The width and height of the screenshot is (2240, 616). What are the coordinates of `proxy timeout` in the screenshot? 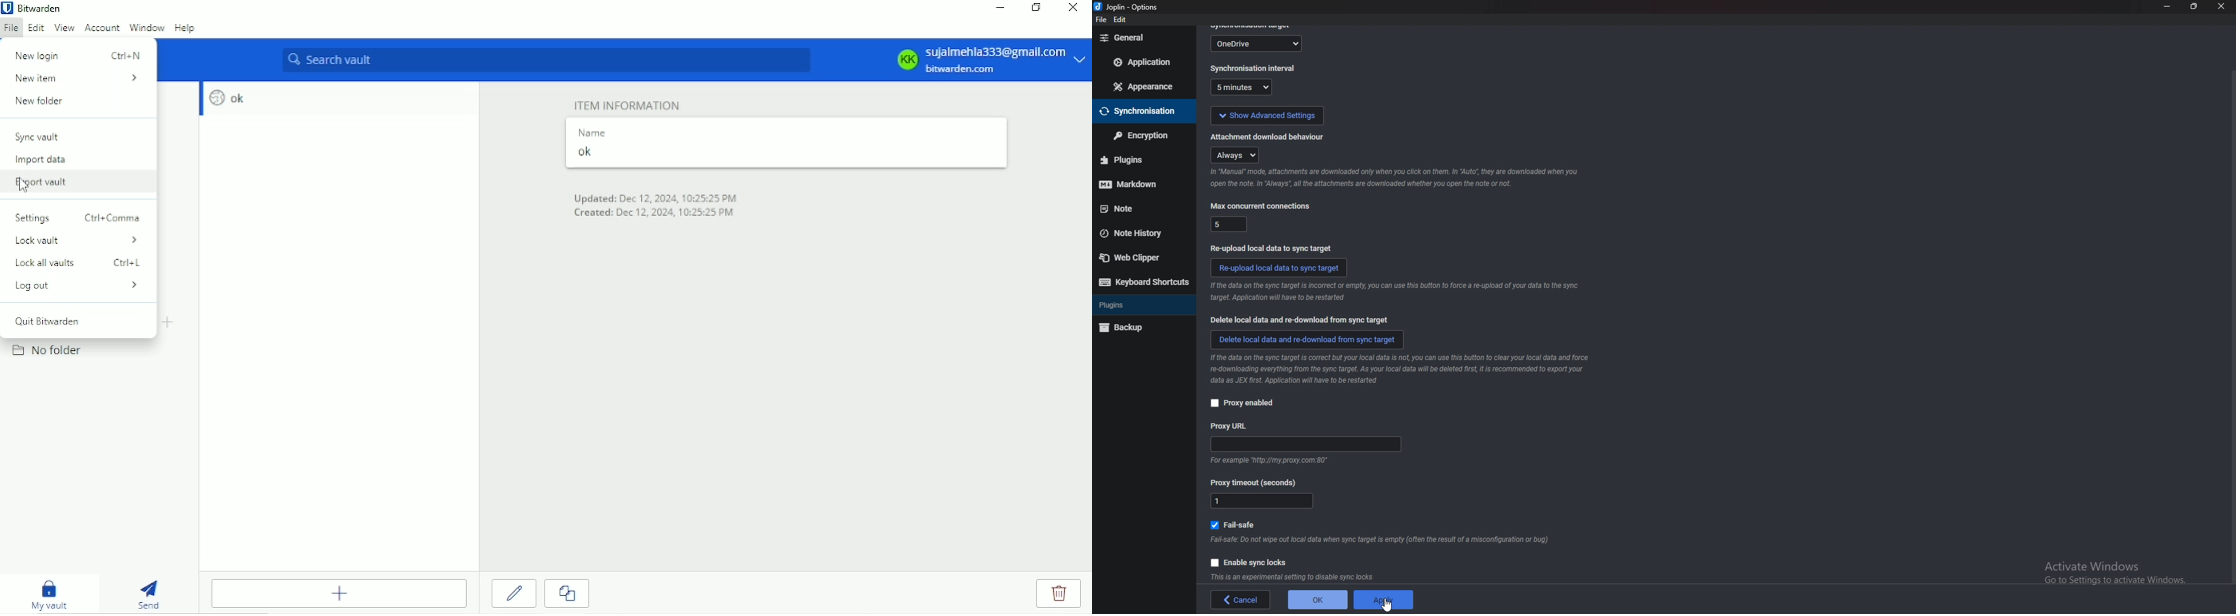 It's located at (1262, 502).